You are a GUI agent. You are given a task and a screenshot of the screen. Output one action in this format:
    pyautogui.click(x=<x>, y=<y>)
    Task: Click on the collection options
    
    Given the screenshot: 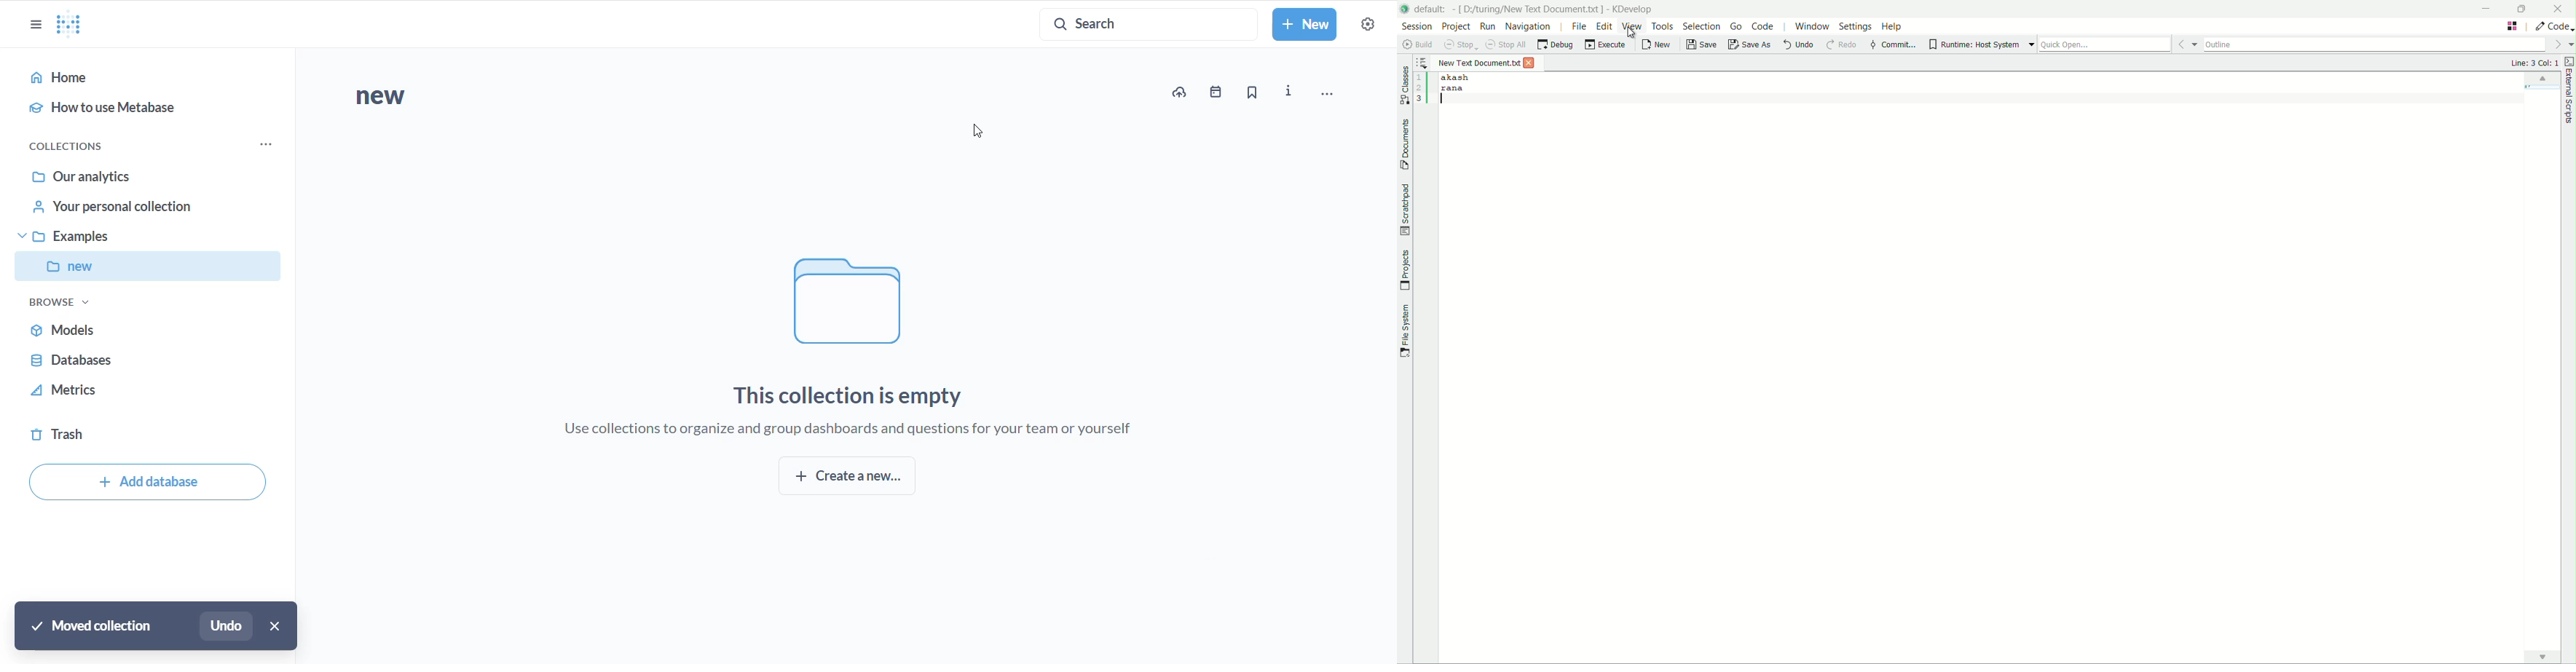 What is the action you would take?
    pyautogui.click(x=266, y=146)
    